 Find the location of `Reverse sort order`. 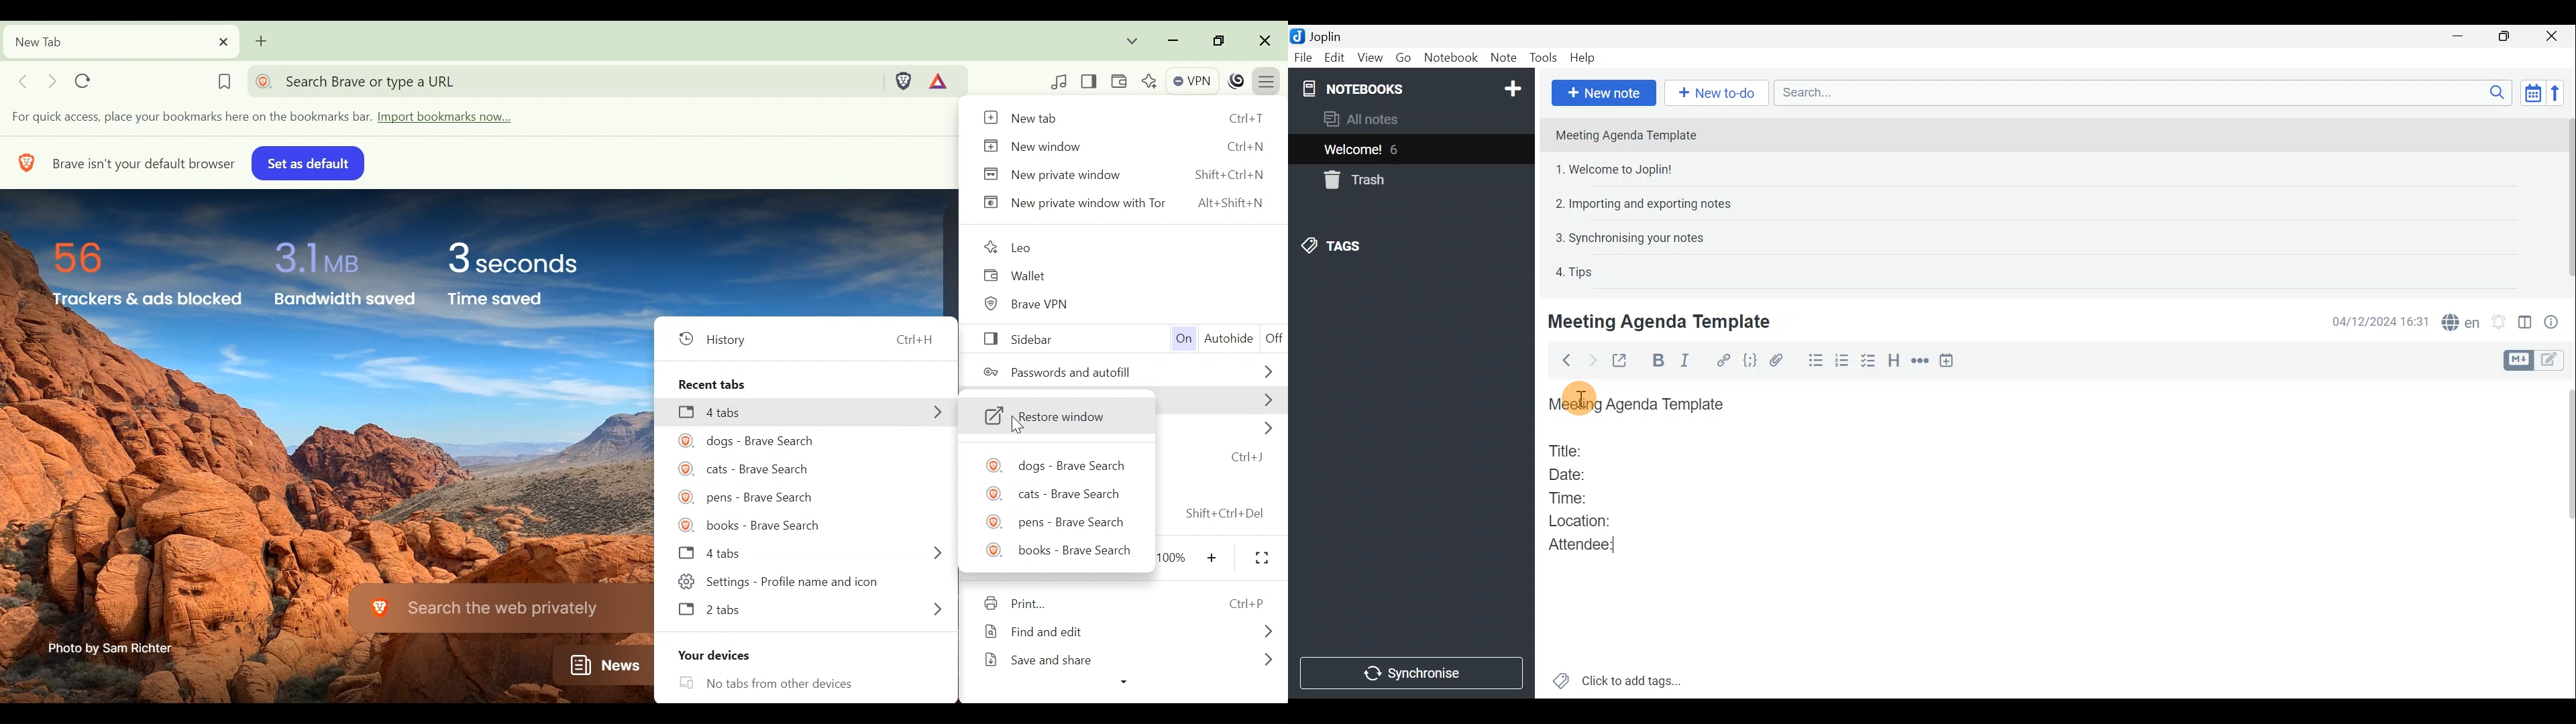

Reverse sort order is located at coordinates (2557, 93).